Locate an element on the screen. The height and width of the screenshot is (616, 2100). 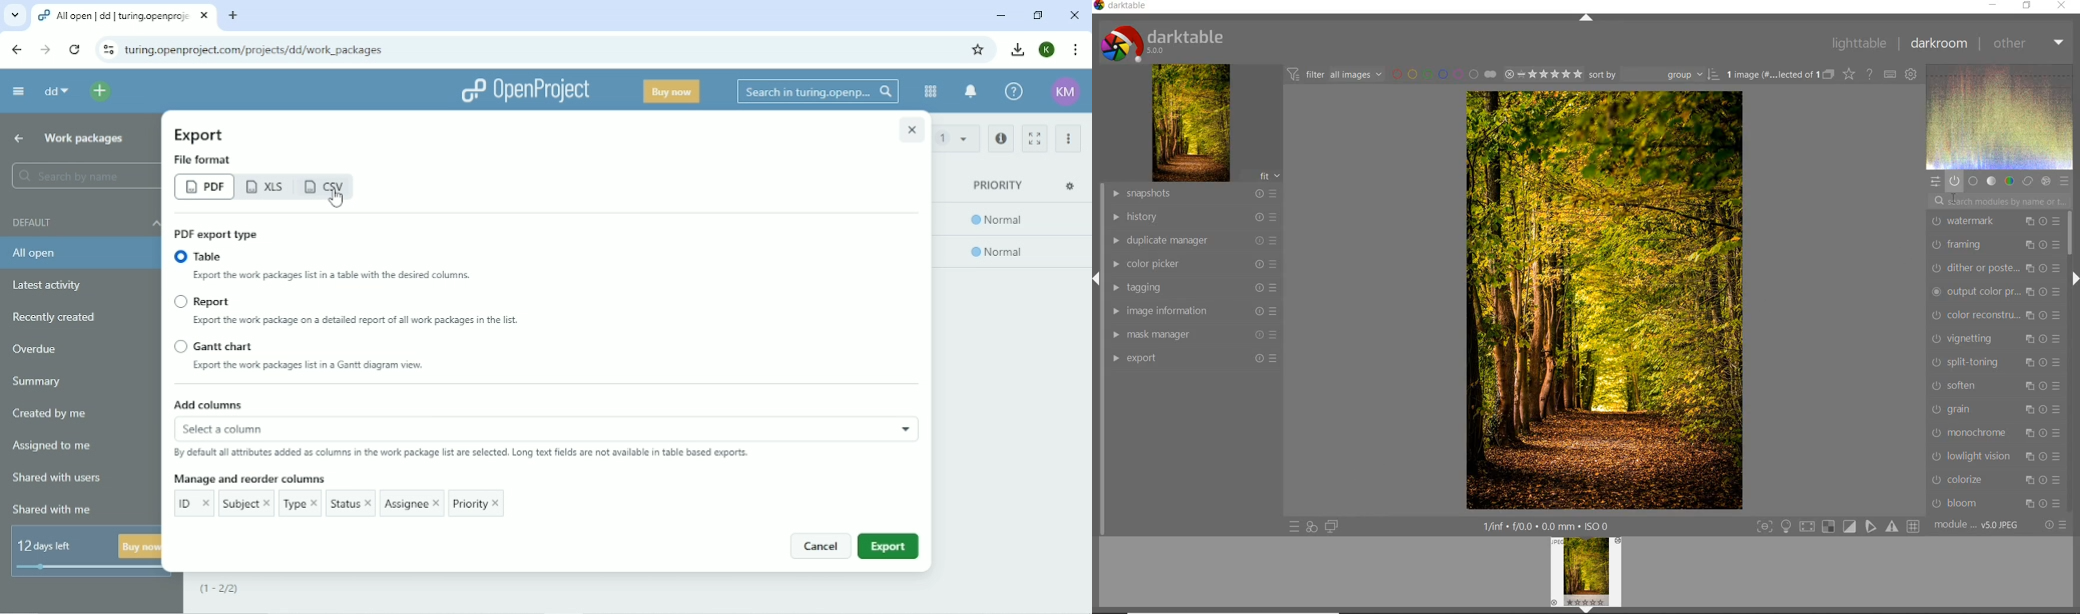
preset is located at coordinates (2064, 181).